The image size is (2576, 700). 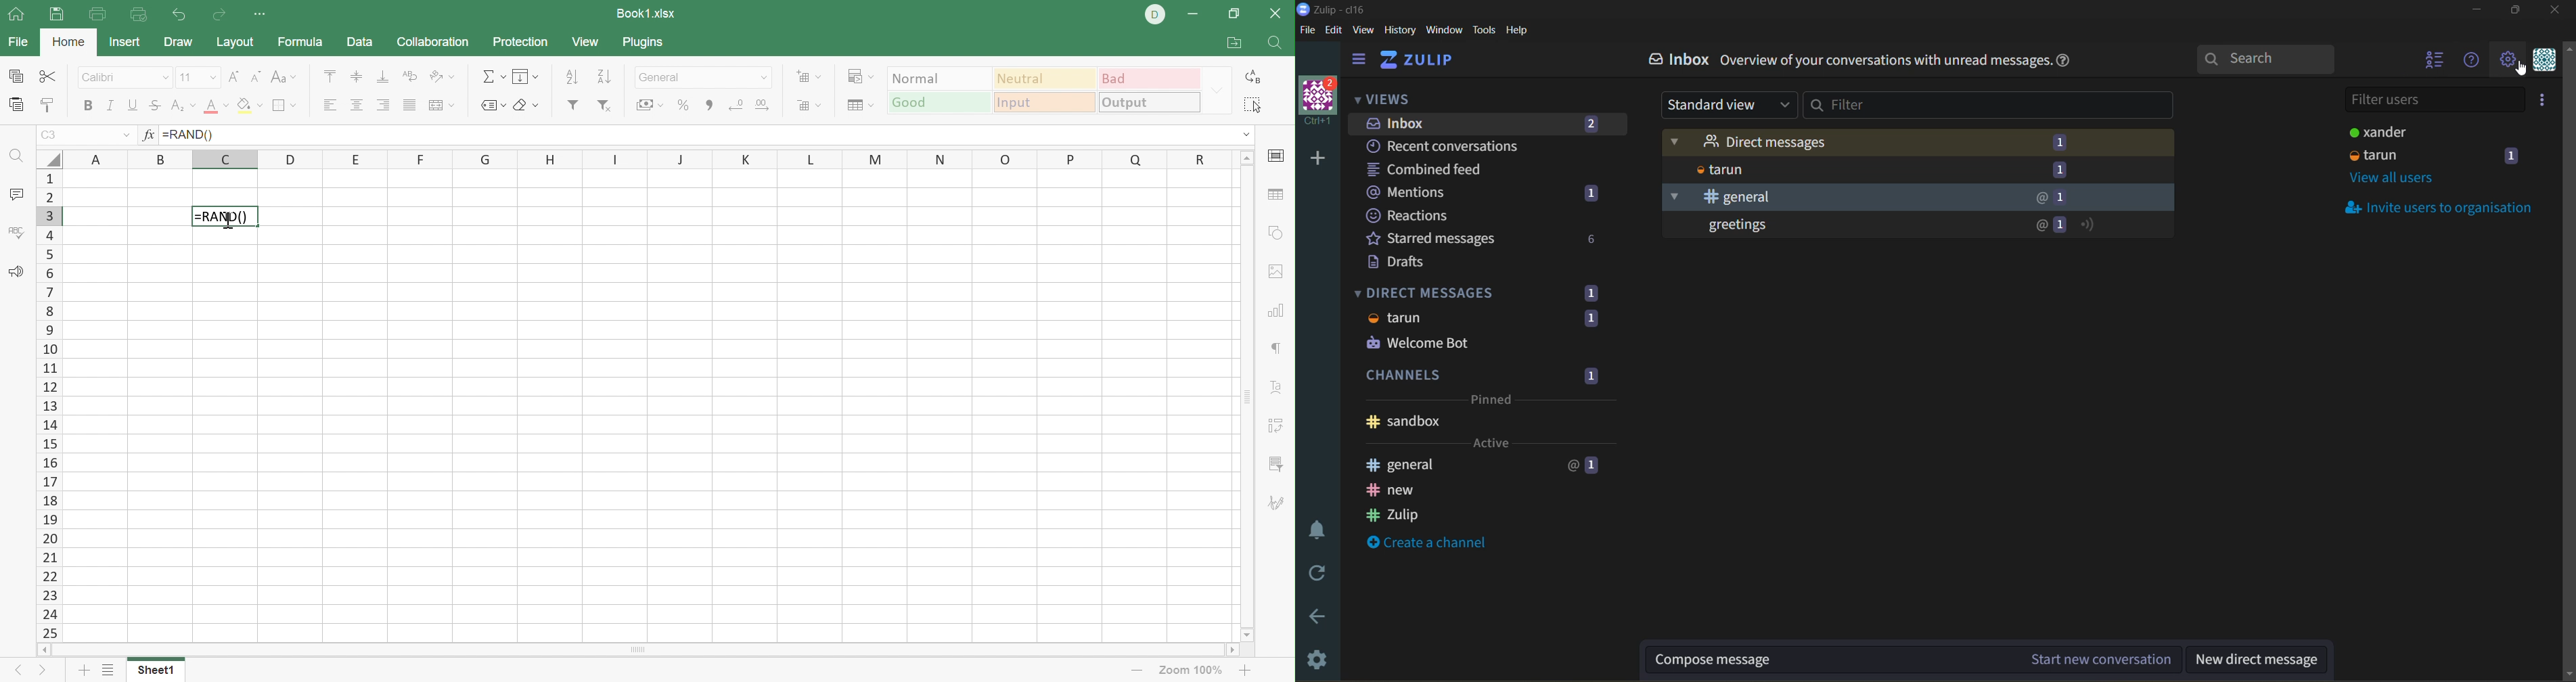 I want to click on Replace, so click(x=1255, y=74).